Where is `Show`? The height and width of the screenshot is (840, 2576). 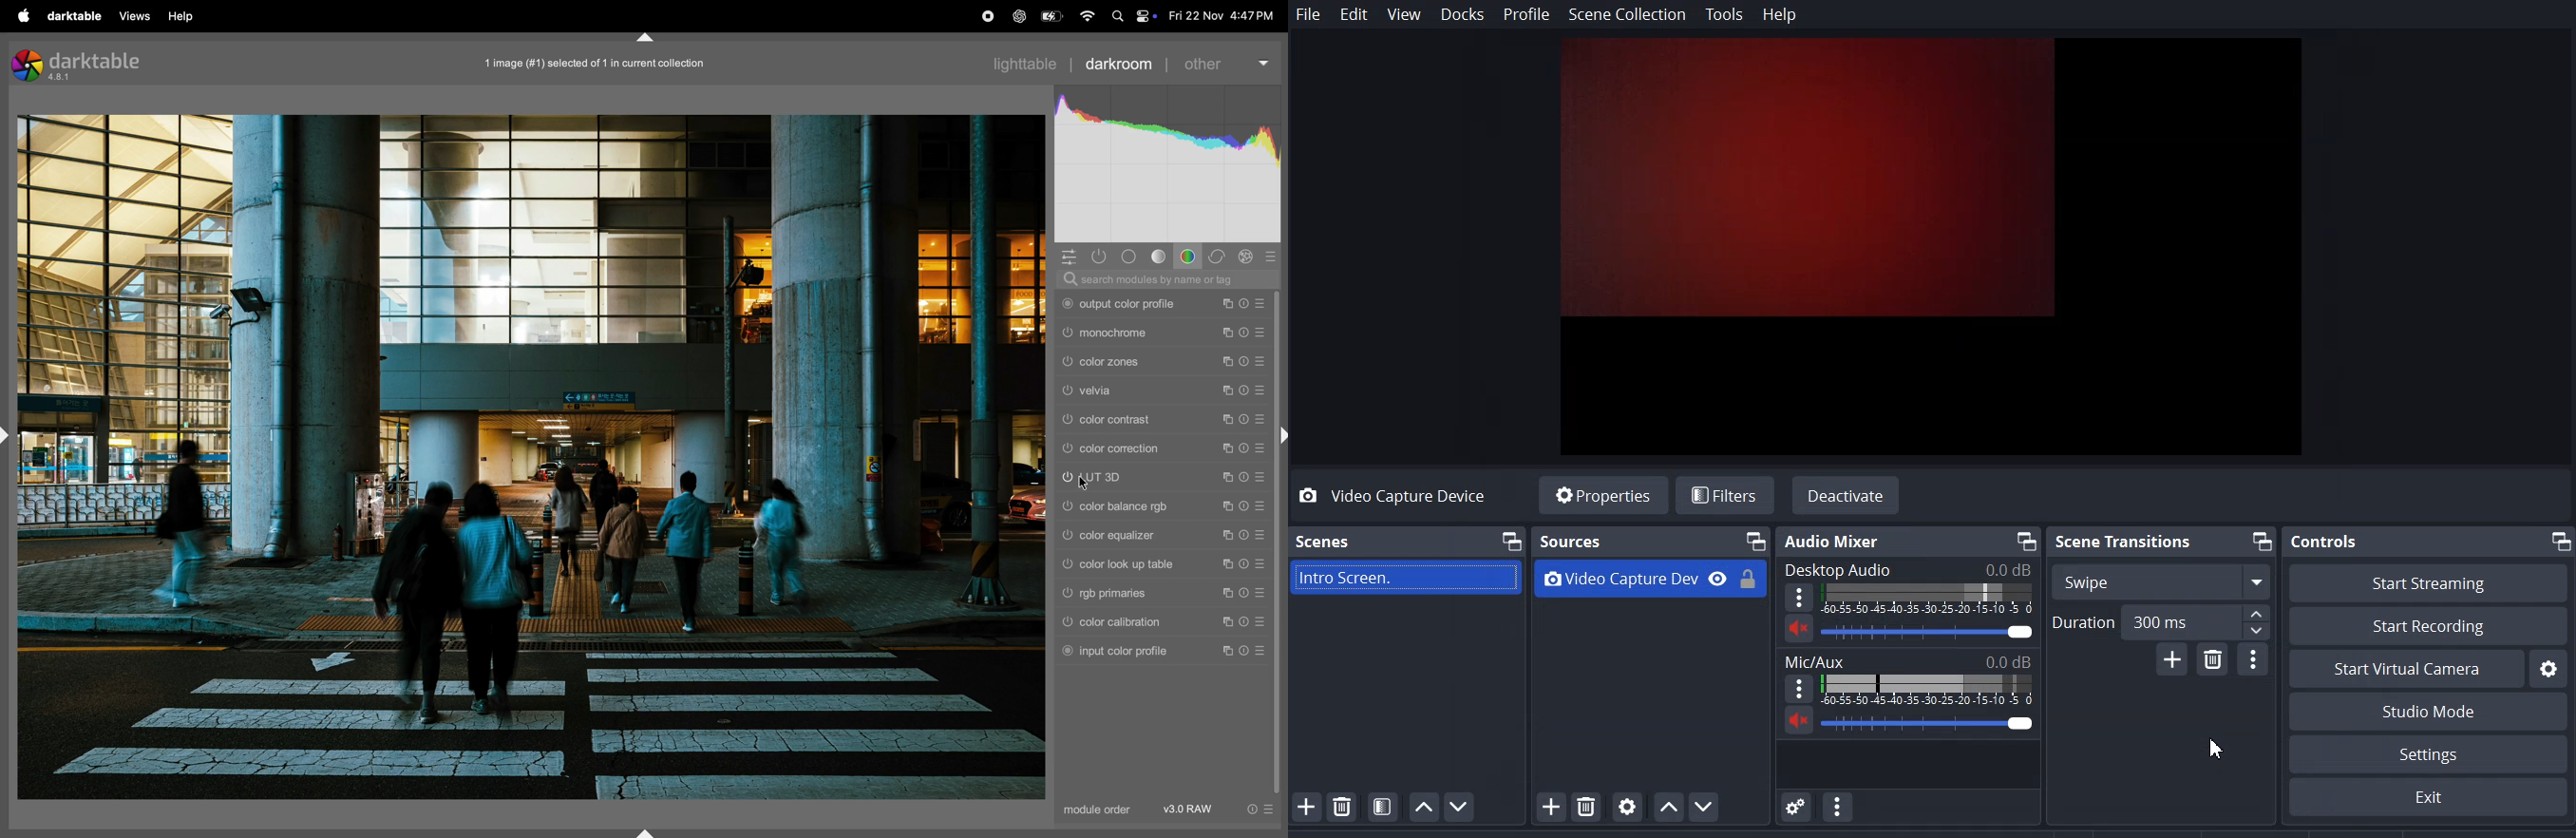 Show is located at coordinates (1718, 577).